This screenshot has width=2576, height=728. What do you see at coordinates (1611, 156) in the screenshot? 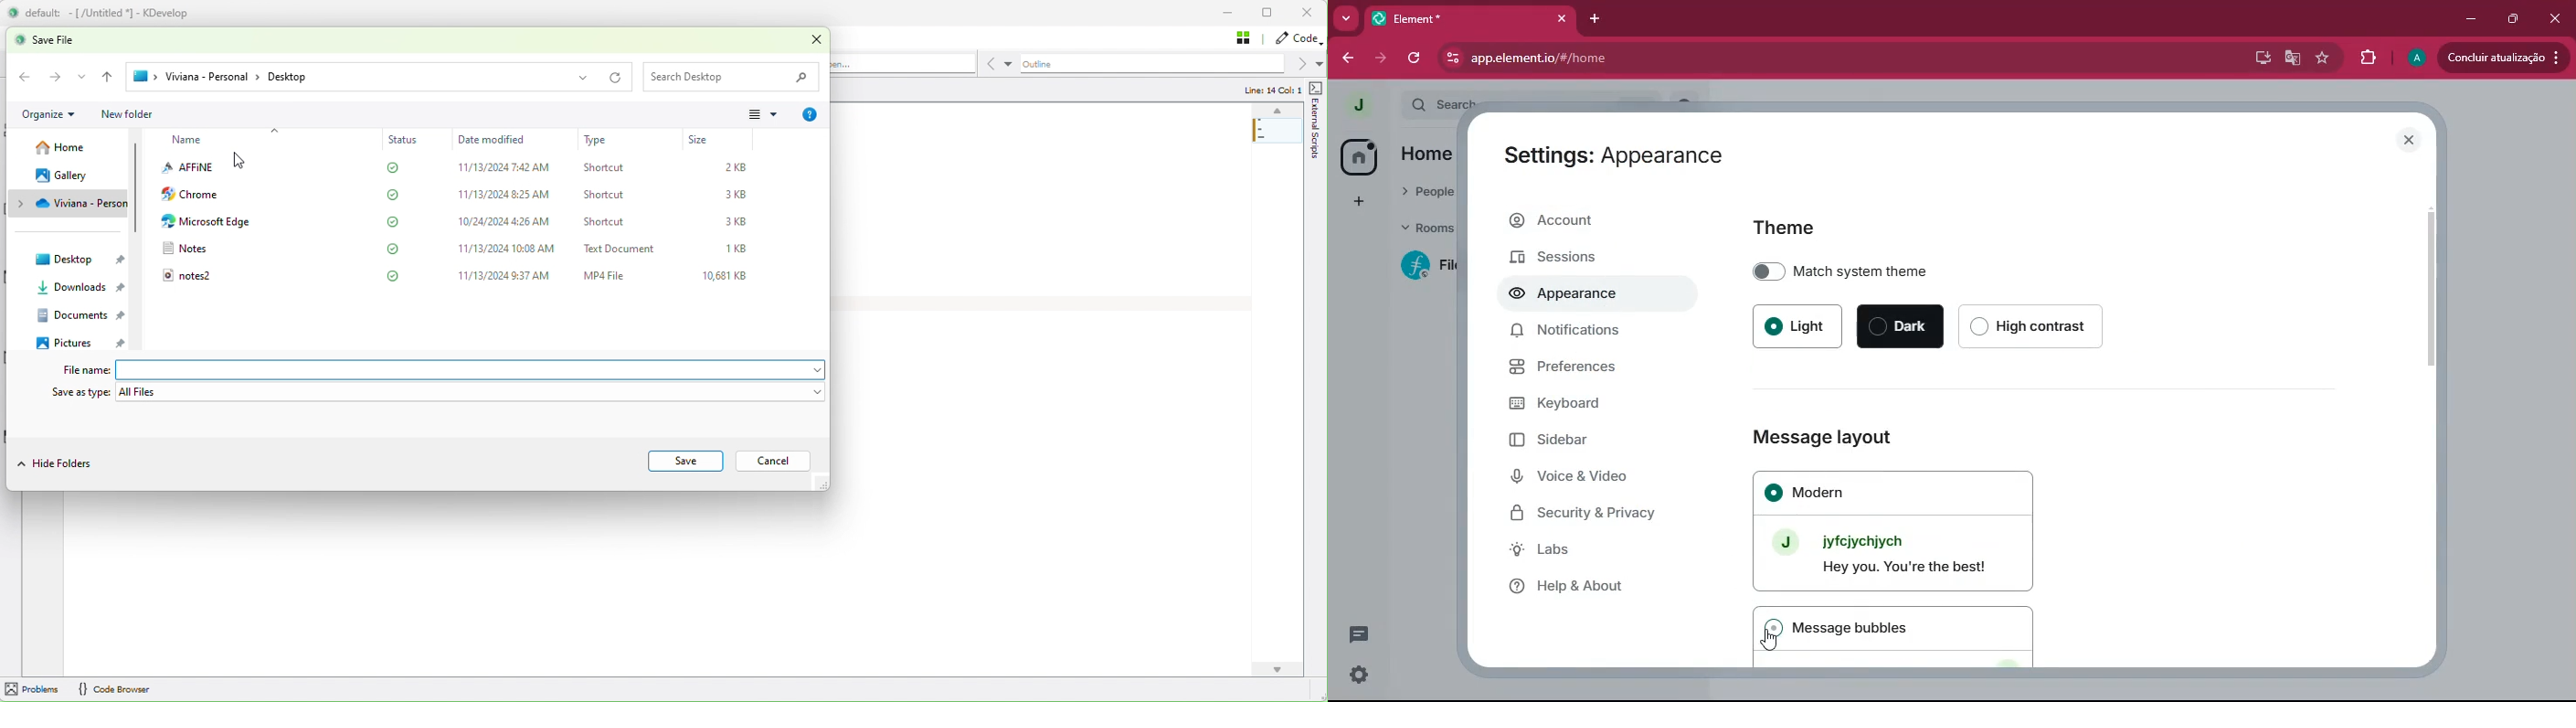
I see `Settings: Appearance` at bounding box center [1611, 156].